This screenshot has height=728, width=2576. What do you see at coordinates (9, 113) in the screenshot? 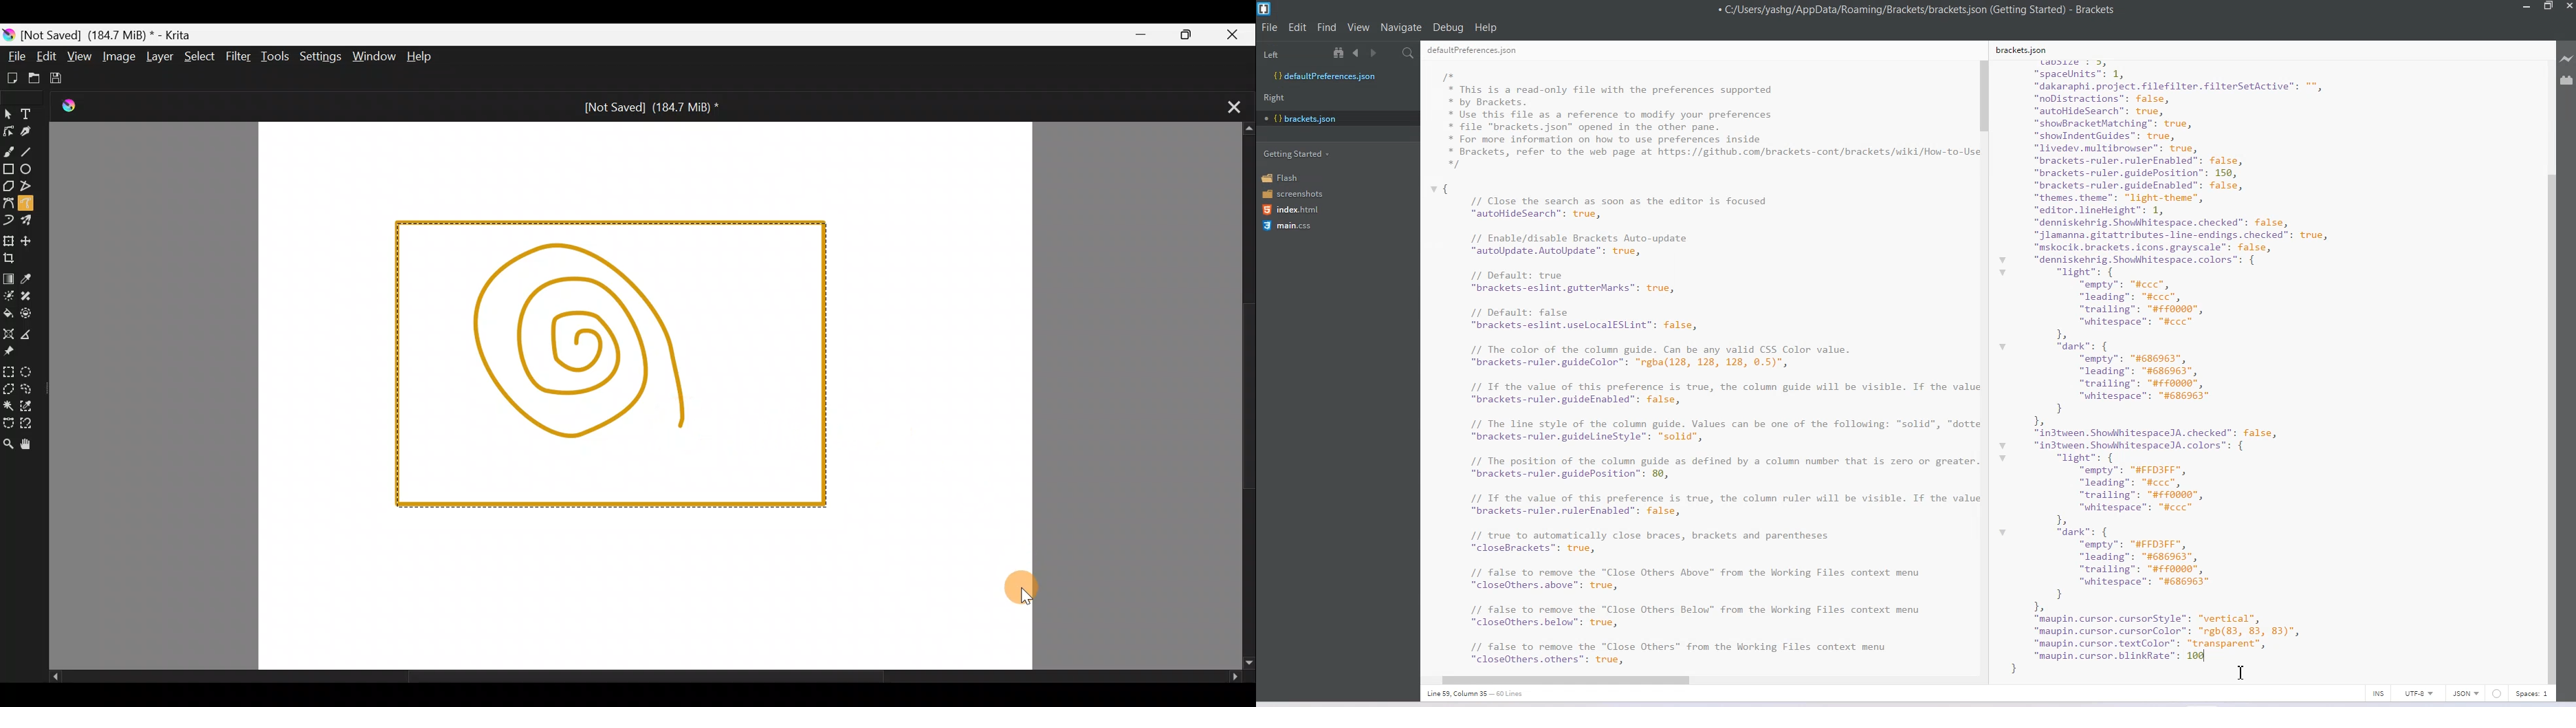
I see `Select shapes` at bounding box center [9, 113].